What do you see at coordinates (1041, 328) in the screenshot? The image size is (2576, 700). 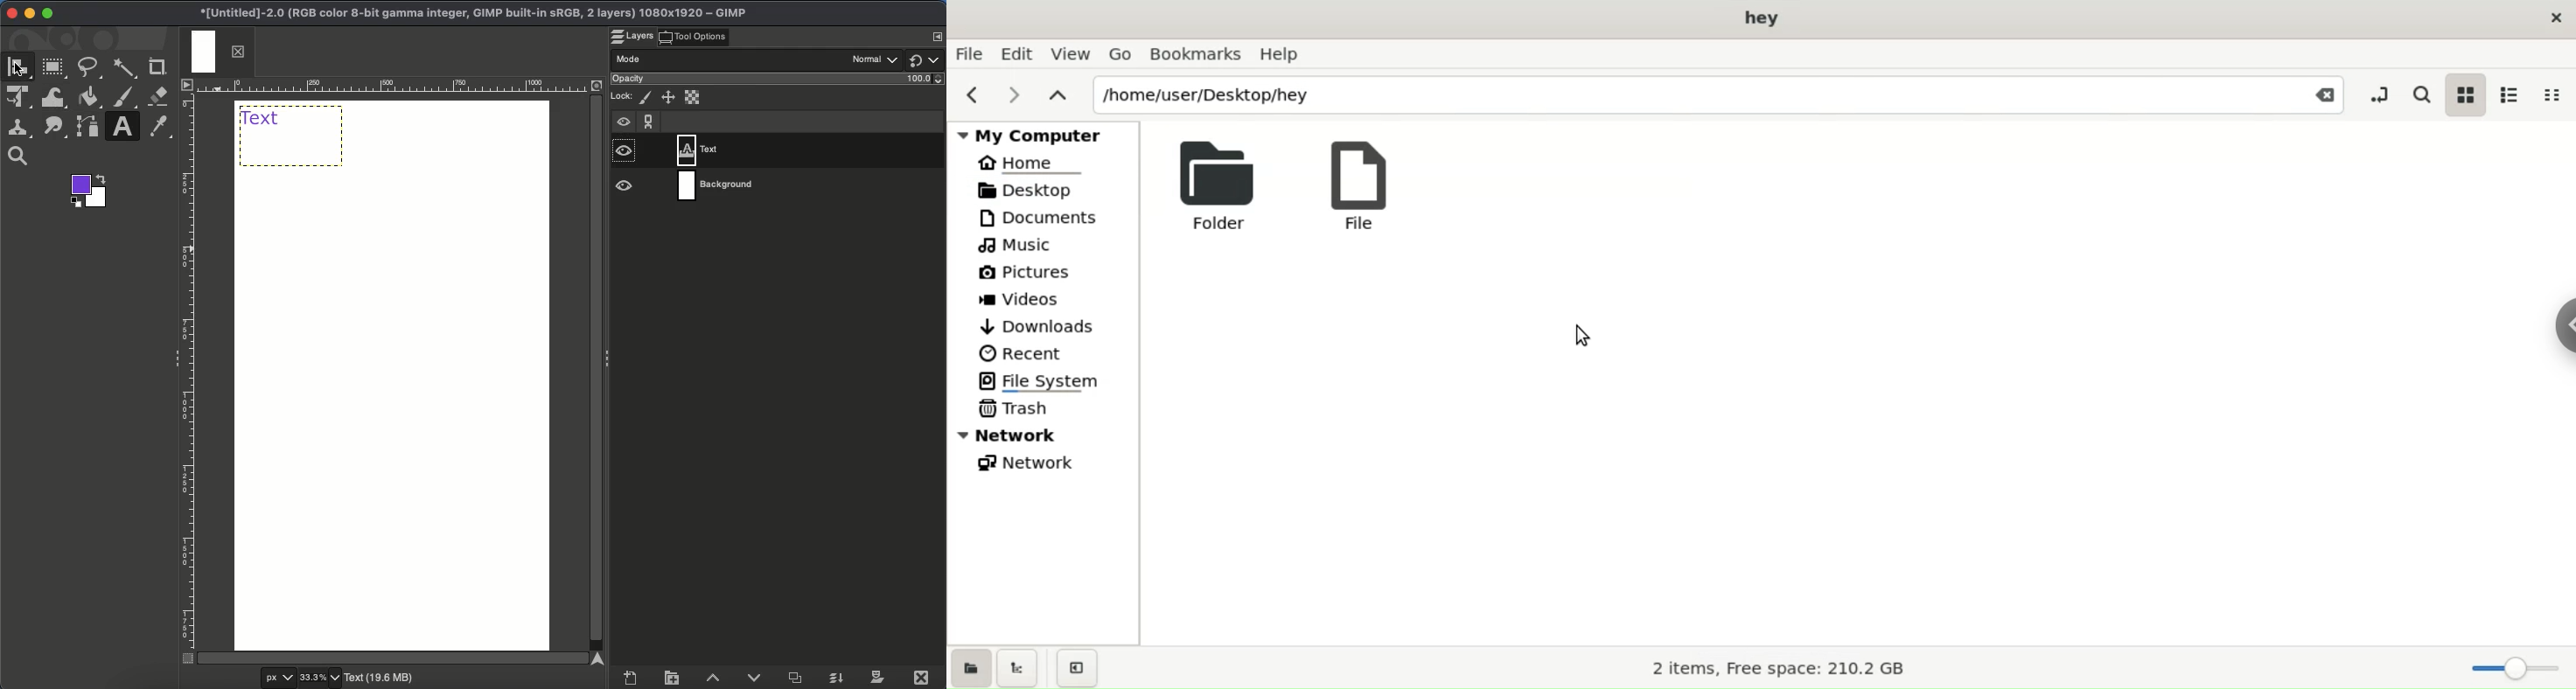 I see `downloads` at bounding box center [1041, 328].